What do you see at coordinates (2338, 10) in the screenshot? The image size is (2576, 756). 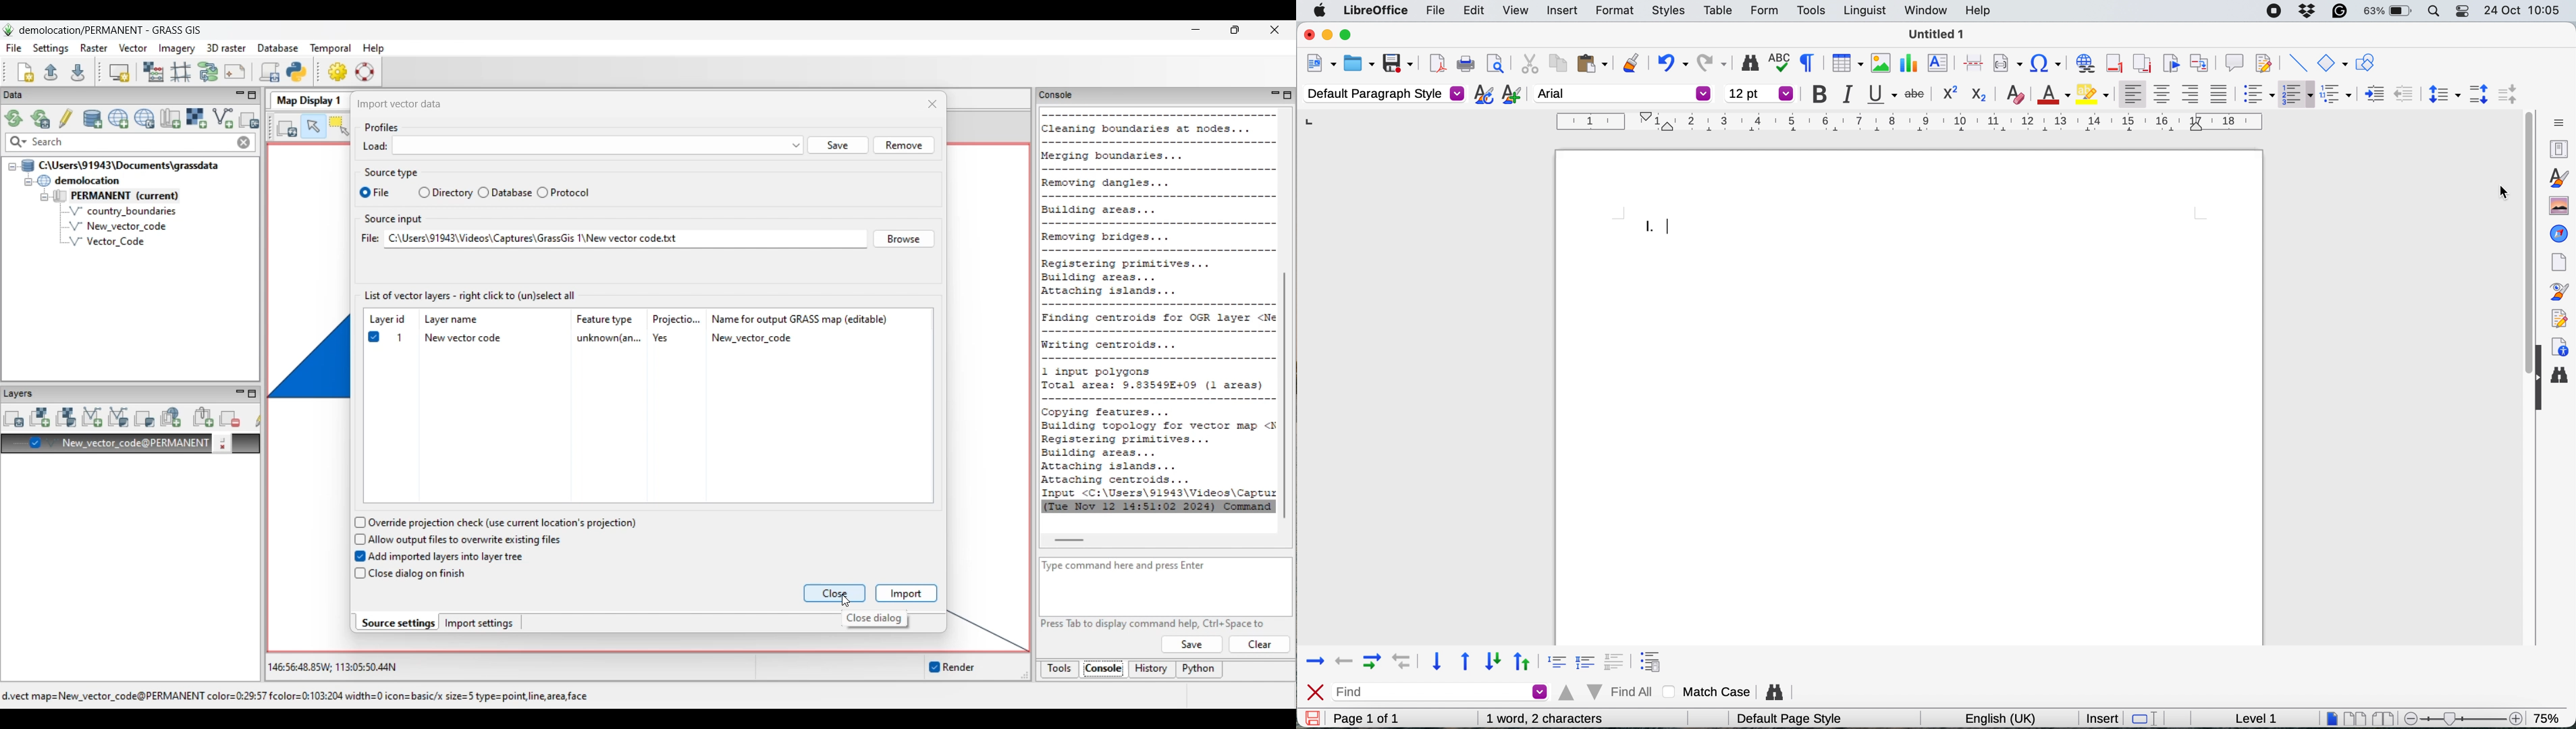 I see `grammarly` at bounding box center [2338, 10].